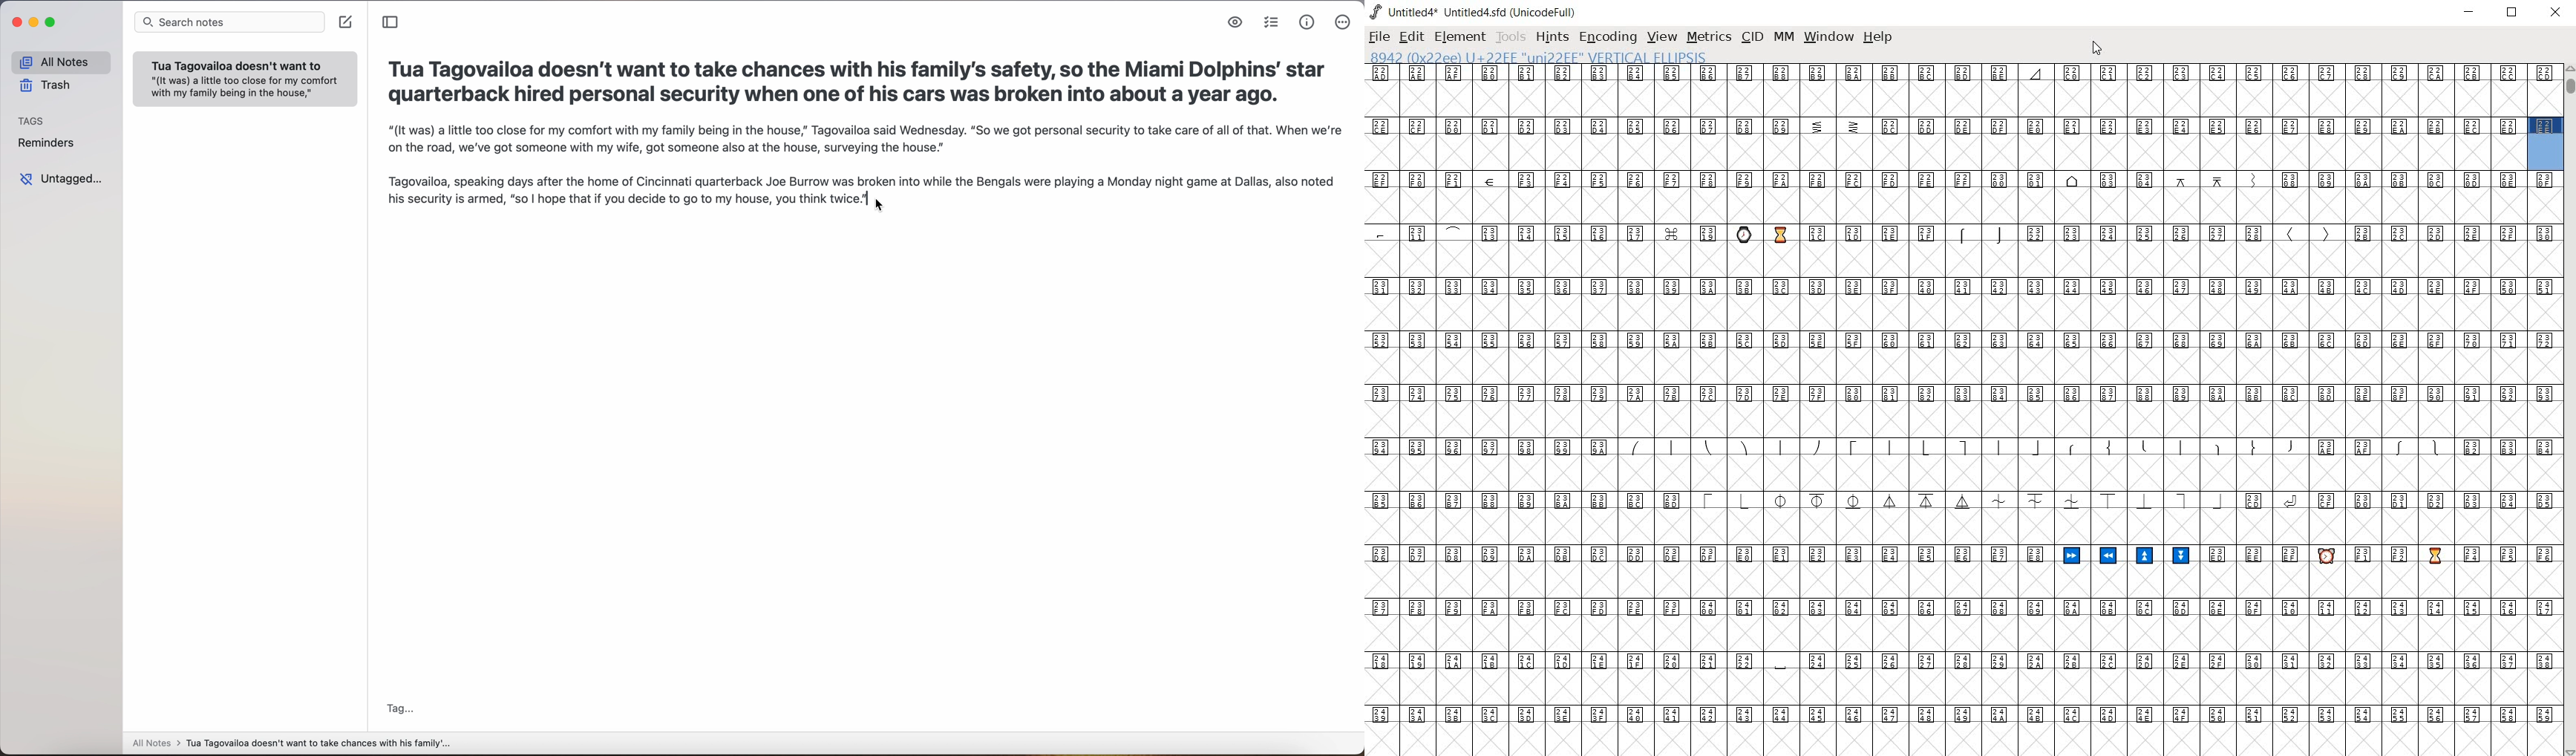 This screenshot has width=2576, height=756. I want to click on HELP, so click(1877, 37).